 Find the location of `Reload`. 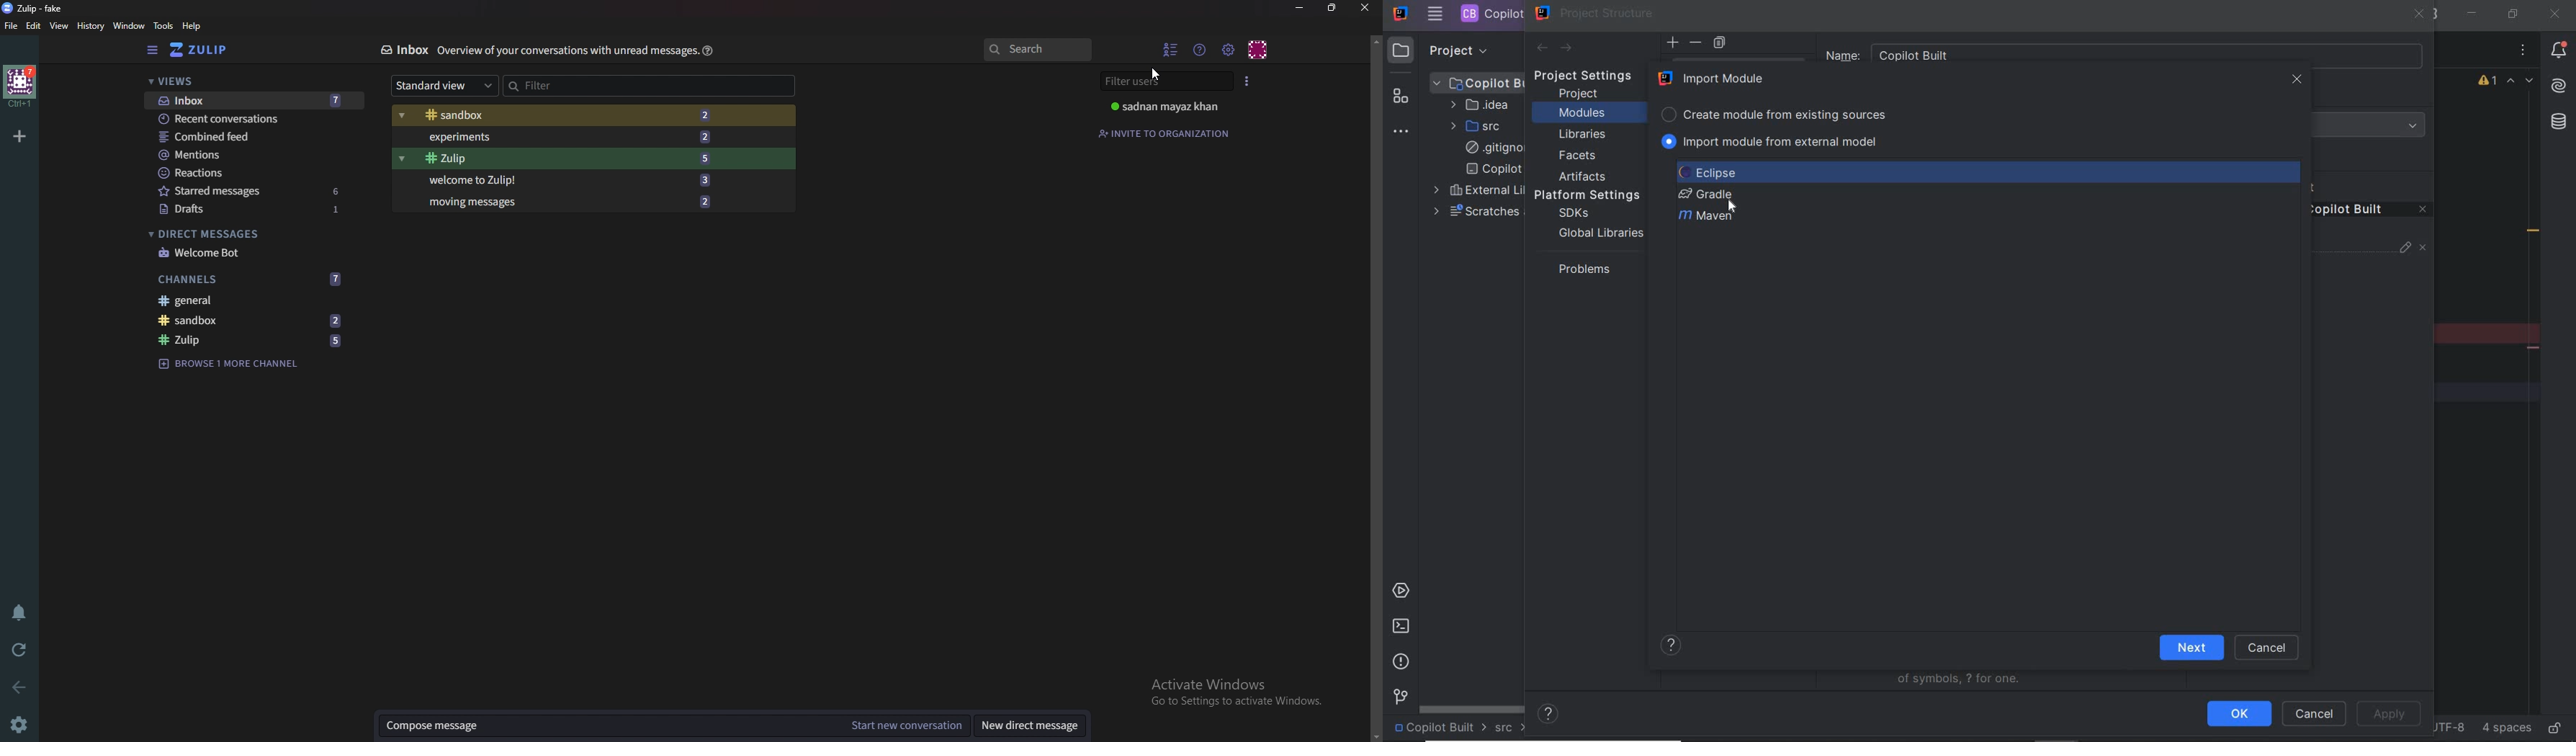

Reload is located at coordinates (19, 648).